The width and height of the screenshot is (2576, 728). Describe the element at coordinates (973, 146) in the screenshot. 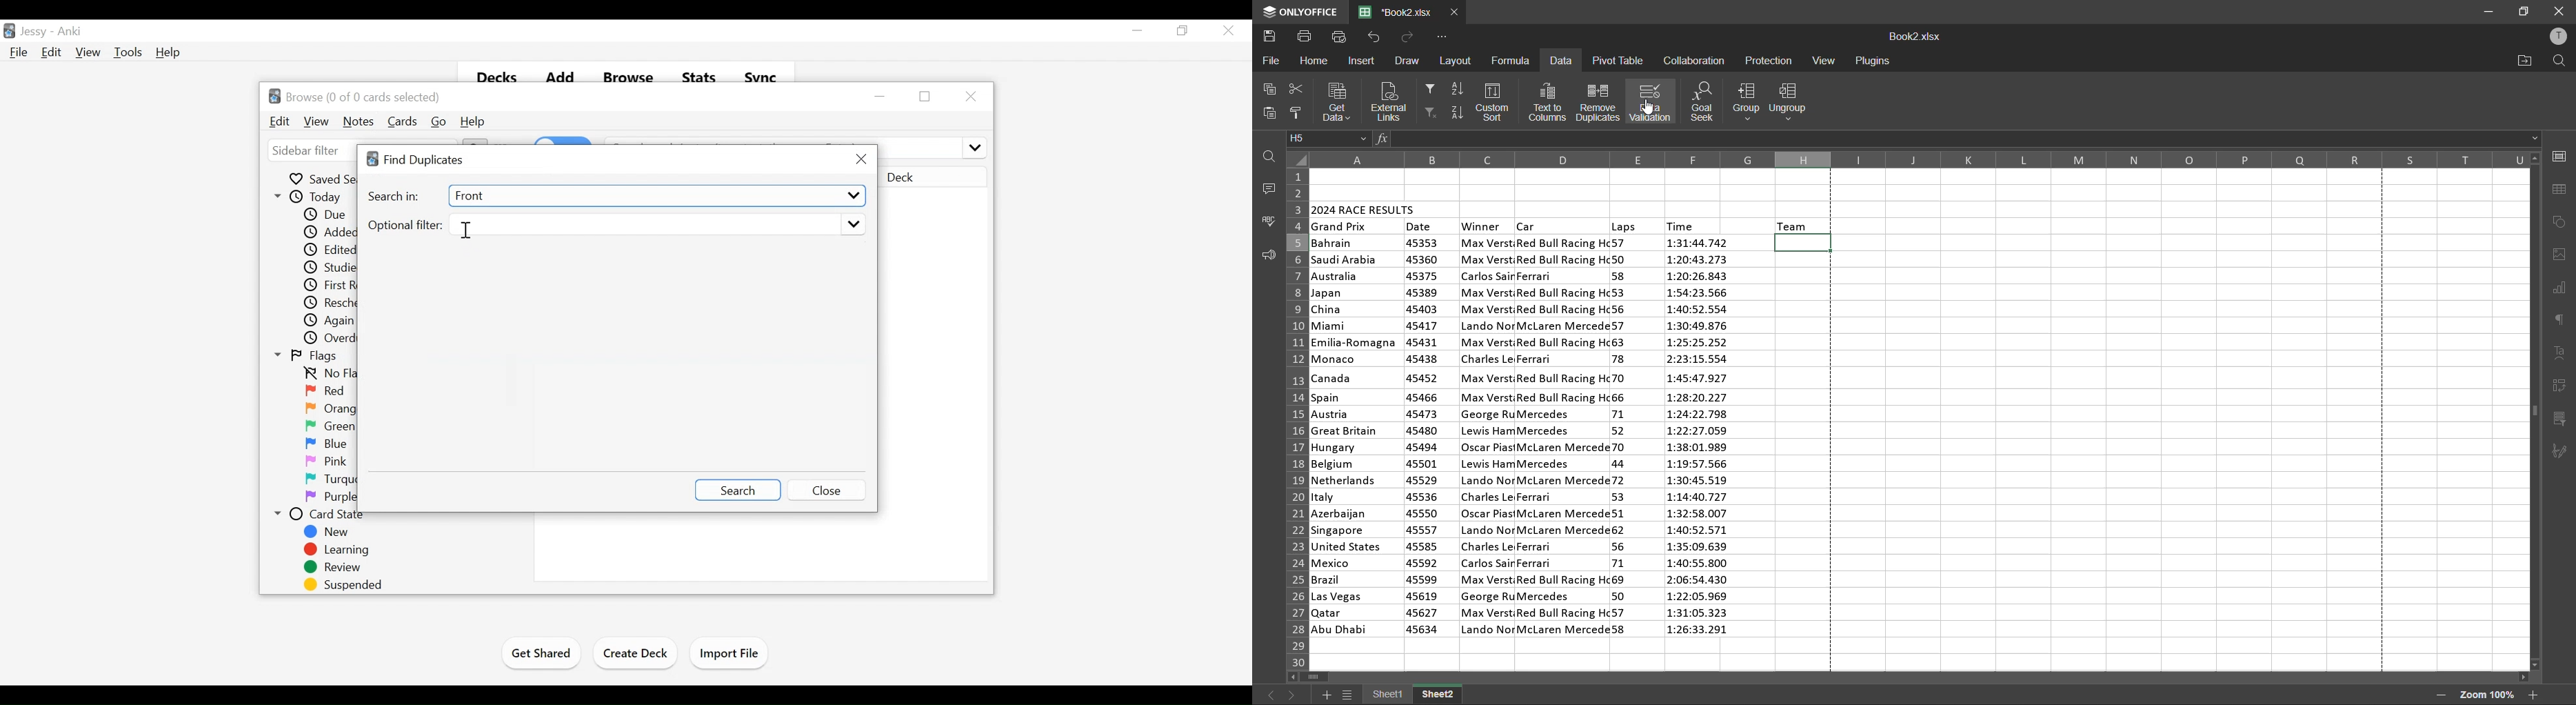

I see `more options` at that location.